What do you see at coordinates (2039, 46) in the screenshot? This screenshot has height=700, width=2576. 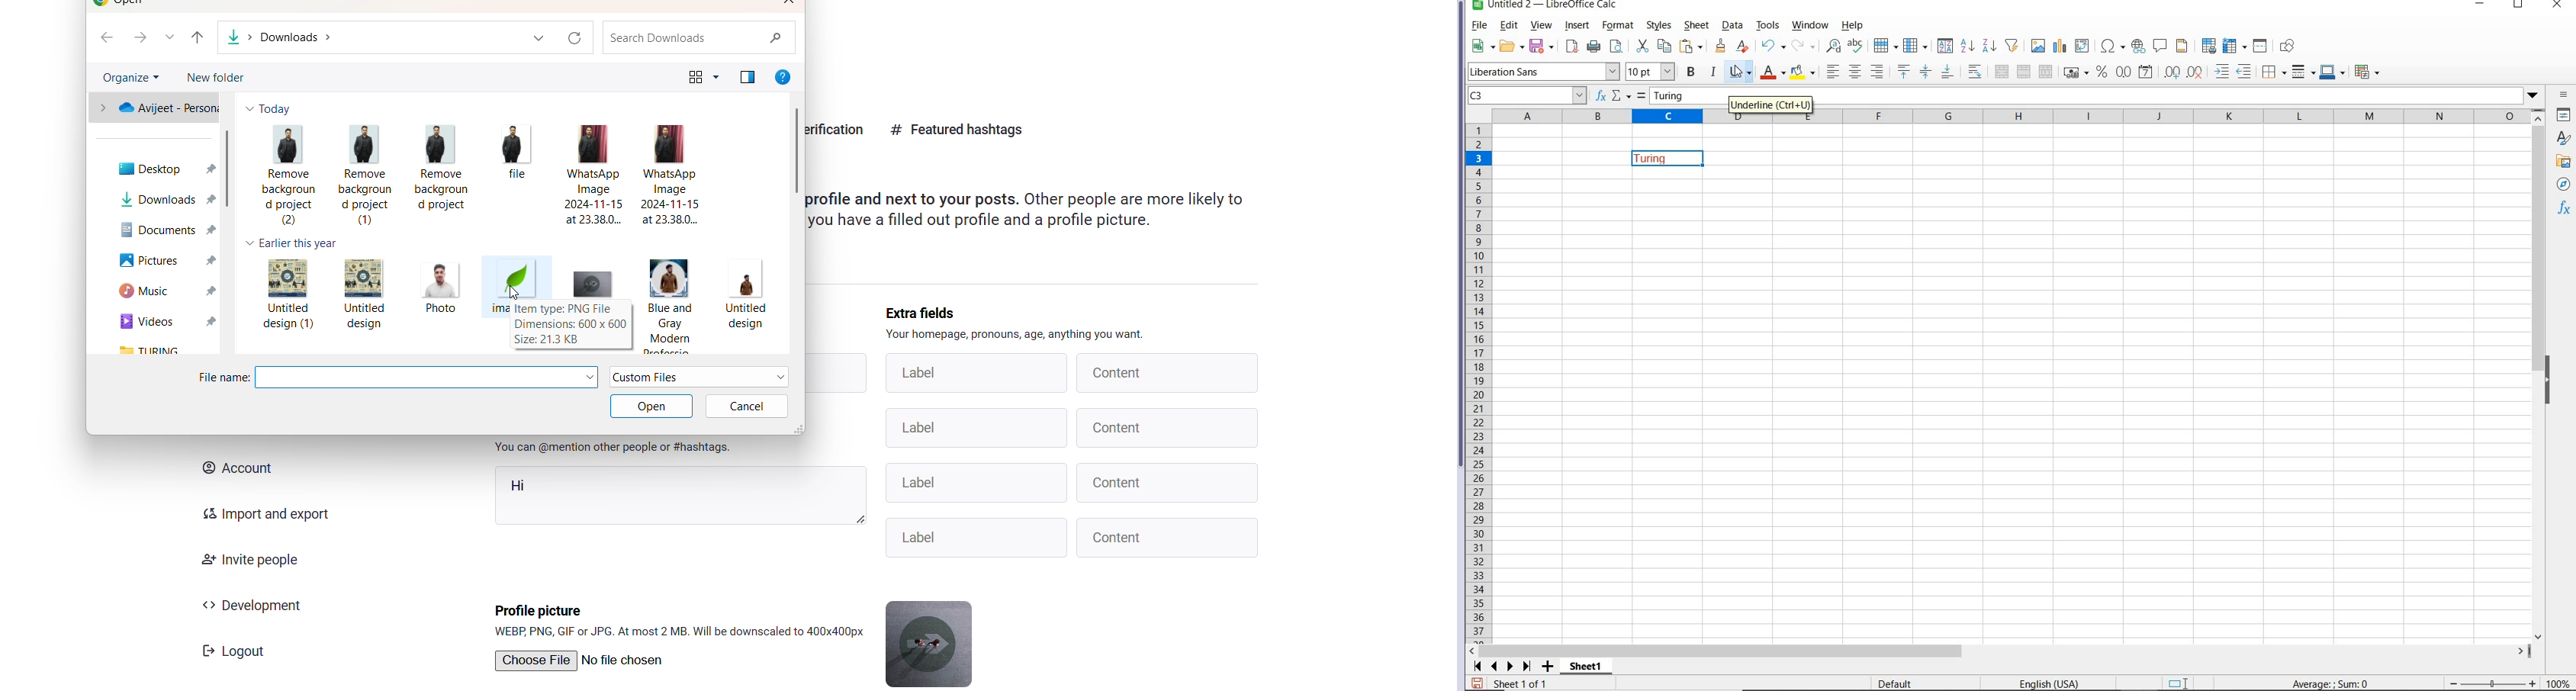 I see `INSERT IMAGE` at bounding box center [2039, 46].